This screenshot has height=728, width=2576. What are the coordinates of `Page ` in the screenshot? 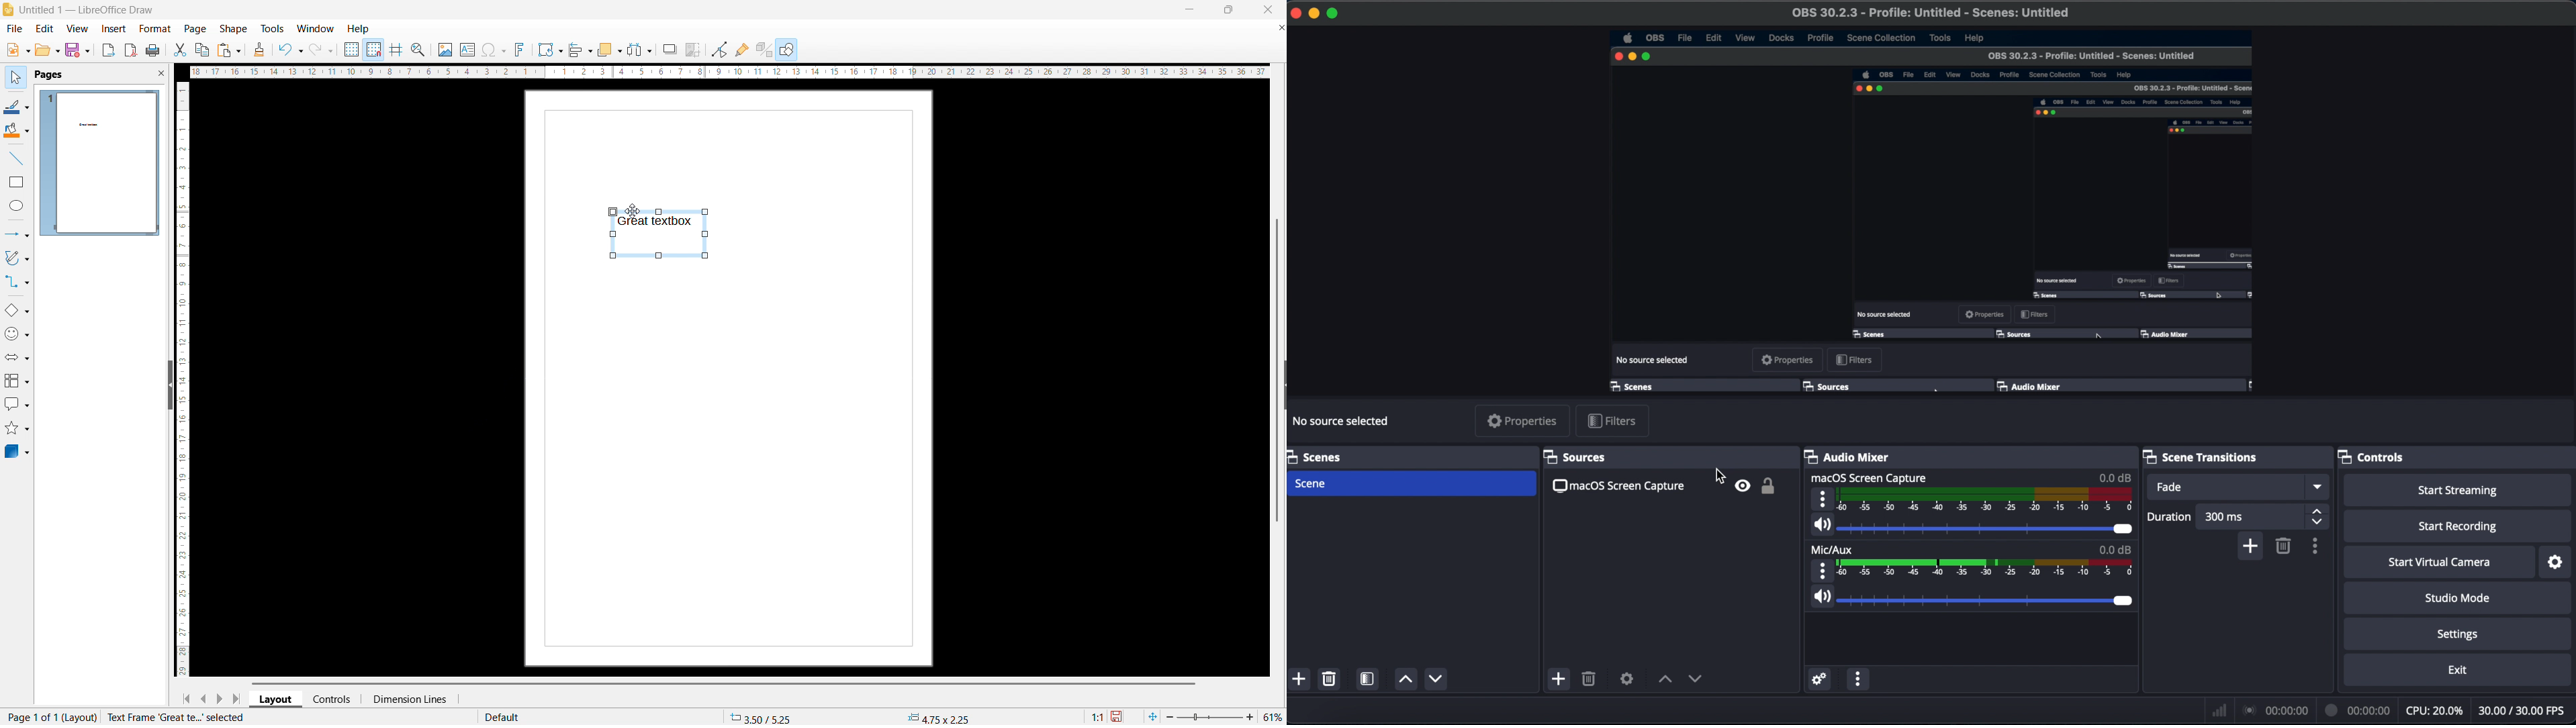 It's located at (734, 470).